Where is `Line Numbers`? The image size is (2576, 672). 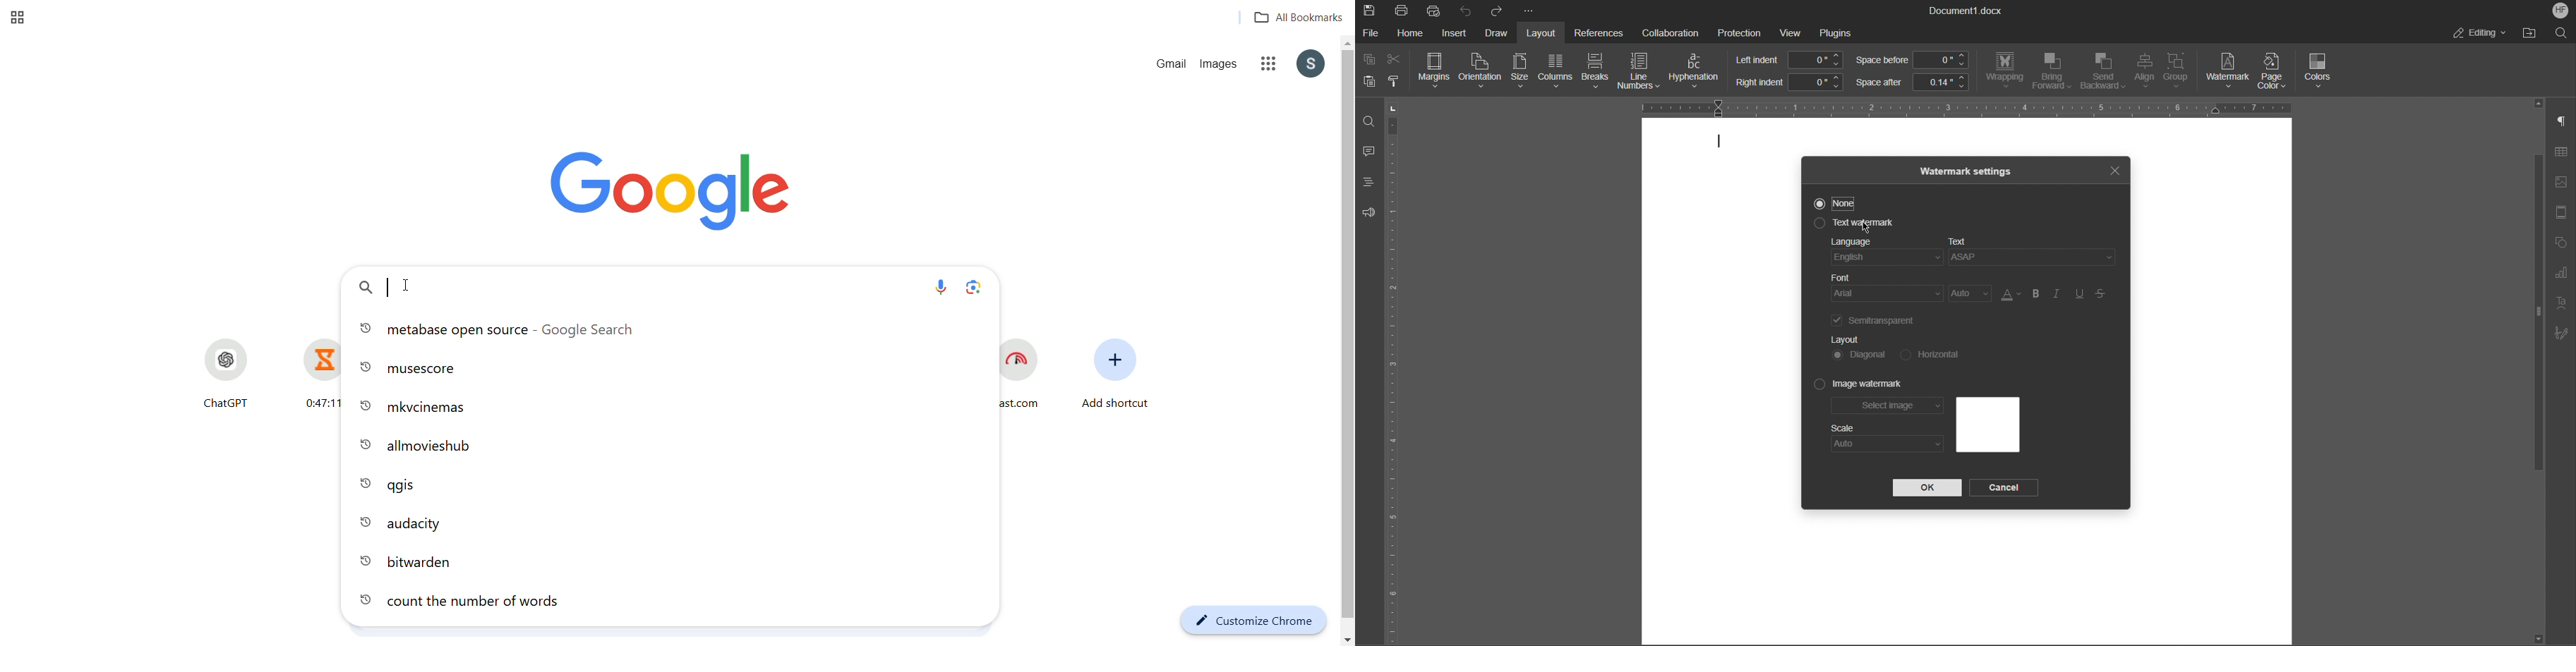
Line Numbers is located at coordinates (1640, 73).